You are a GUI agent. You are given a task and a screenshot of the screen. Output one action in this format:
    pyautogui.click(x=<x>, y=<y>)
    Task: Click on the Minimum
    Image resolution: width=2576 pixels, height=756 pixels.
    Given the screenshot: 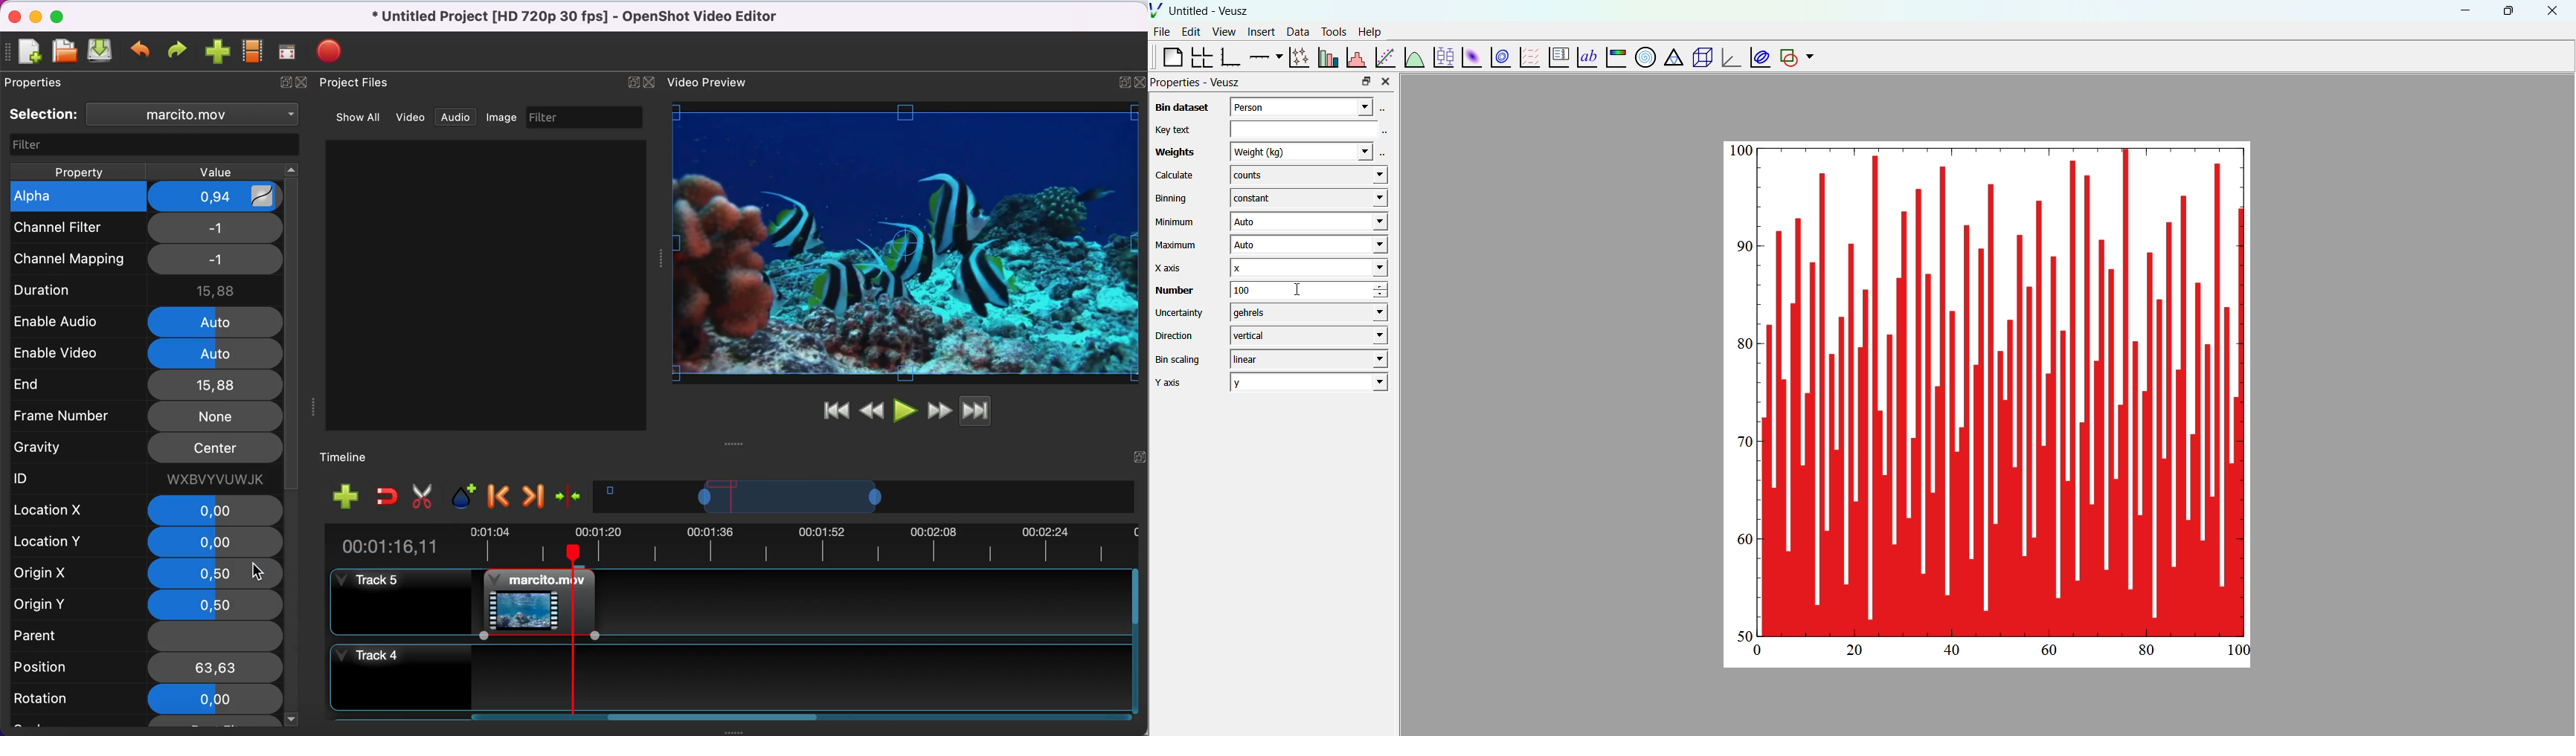 What is the action you would take?
    pyautogui.click(x=1175, y=222)
    